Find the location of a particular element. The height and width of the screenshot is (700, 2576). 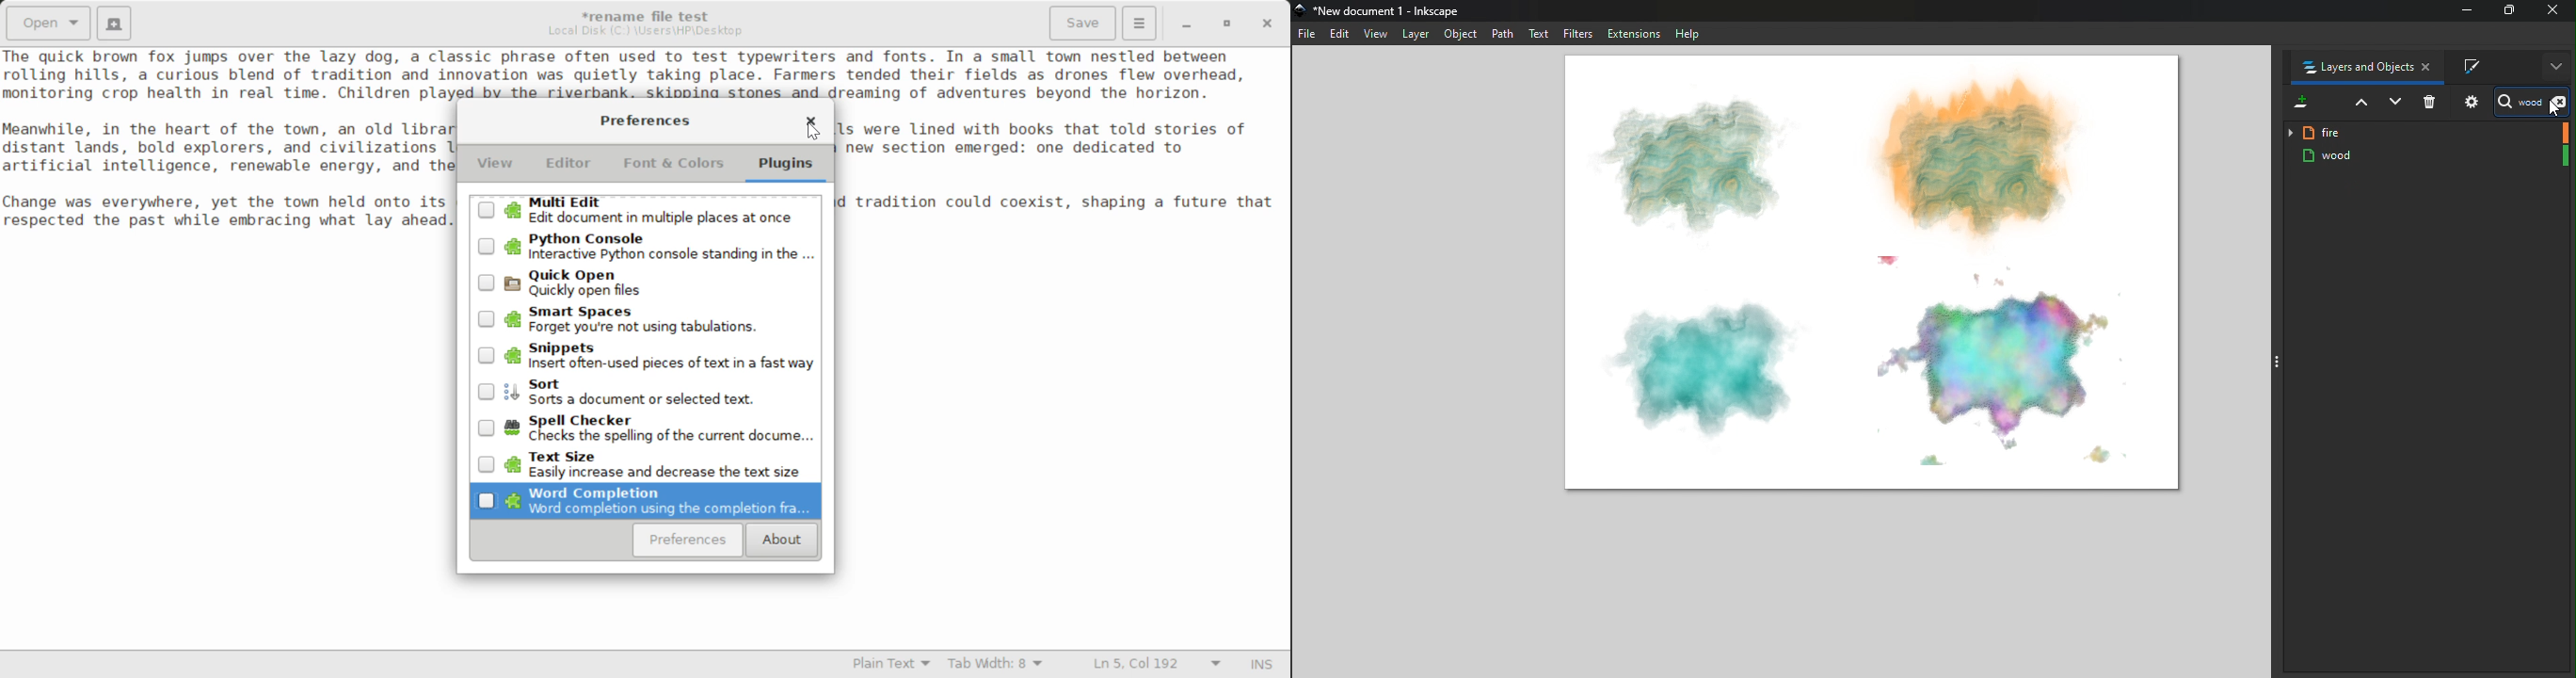

File is located at coordinates (1308, 34).